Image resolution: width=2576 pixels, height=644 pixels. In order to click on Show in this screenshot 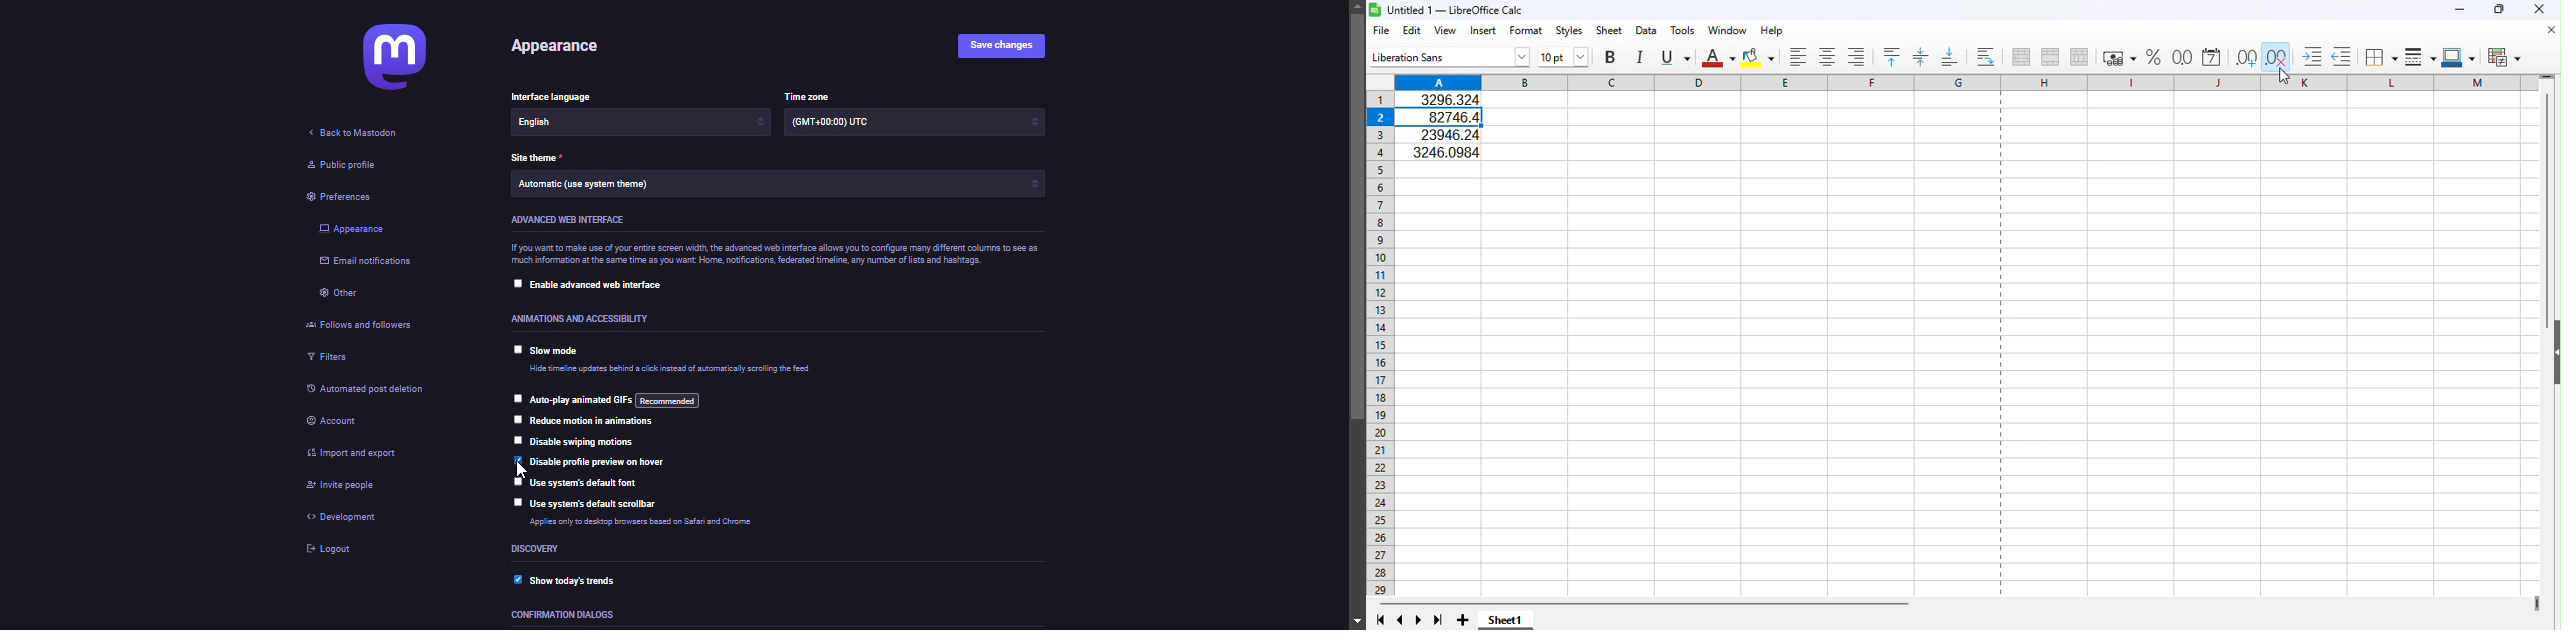, I will do `click(2554, 355)`.